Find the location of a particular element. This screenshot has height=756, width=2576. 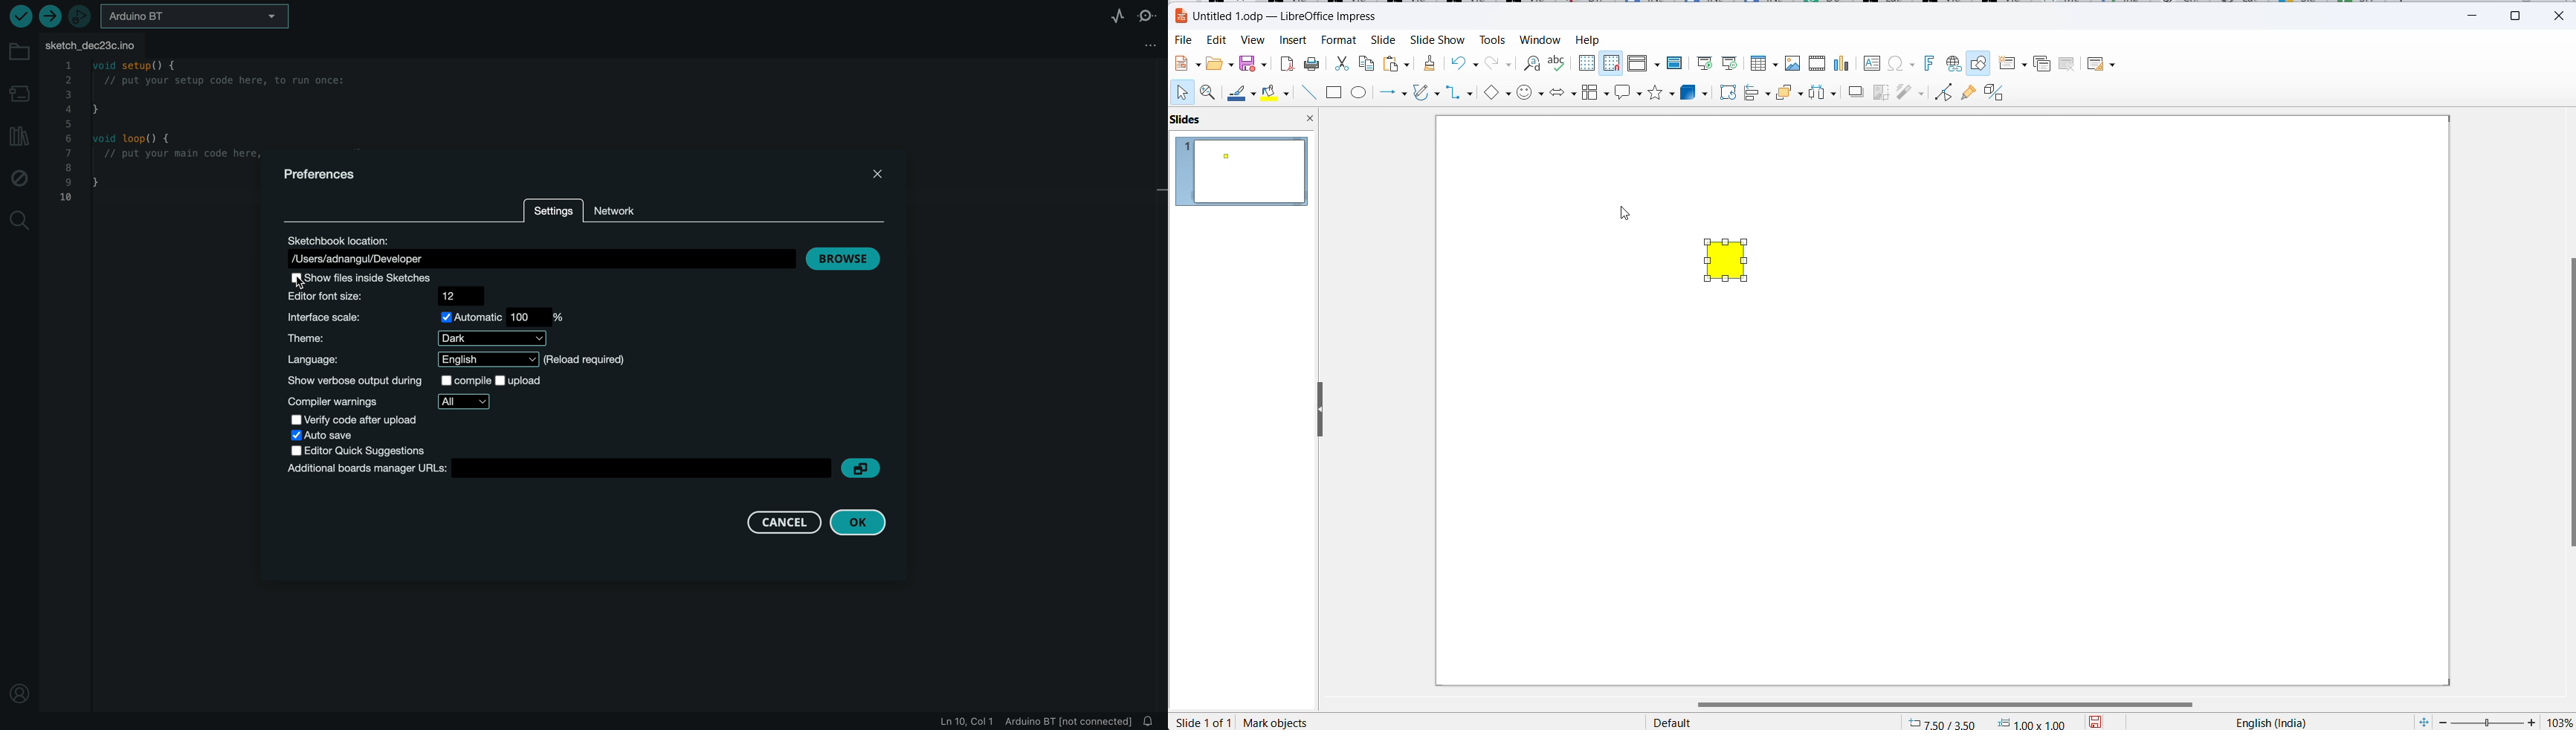

Delete slide is located at coordinates (2067, 64).